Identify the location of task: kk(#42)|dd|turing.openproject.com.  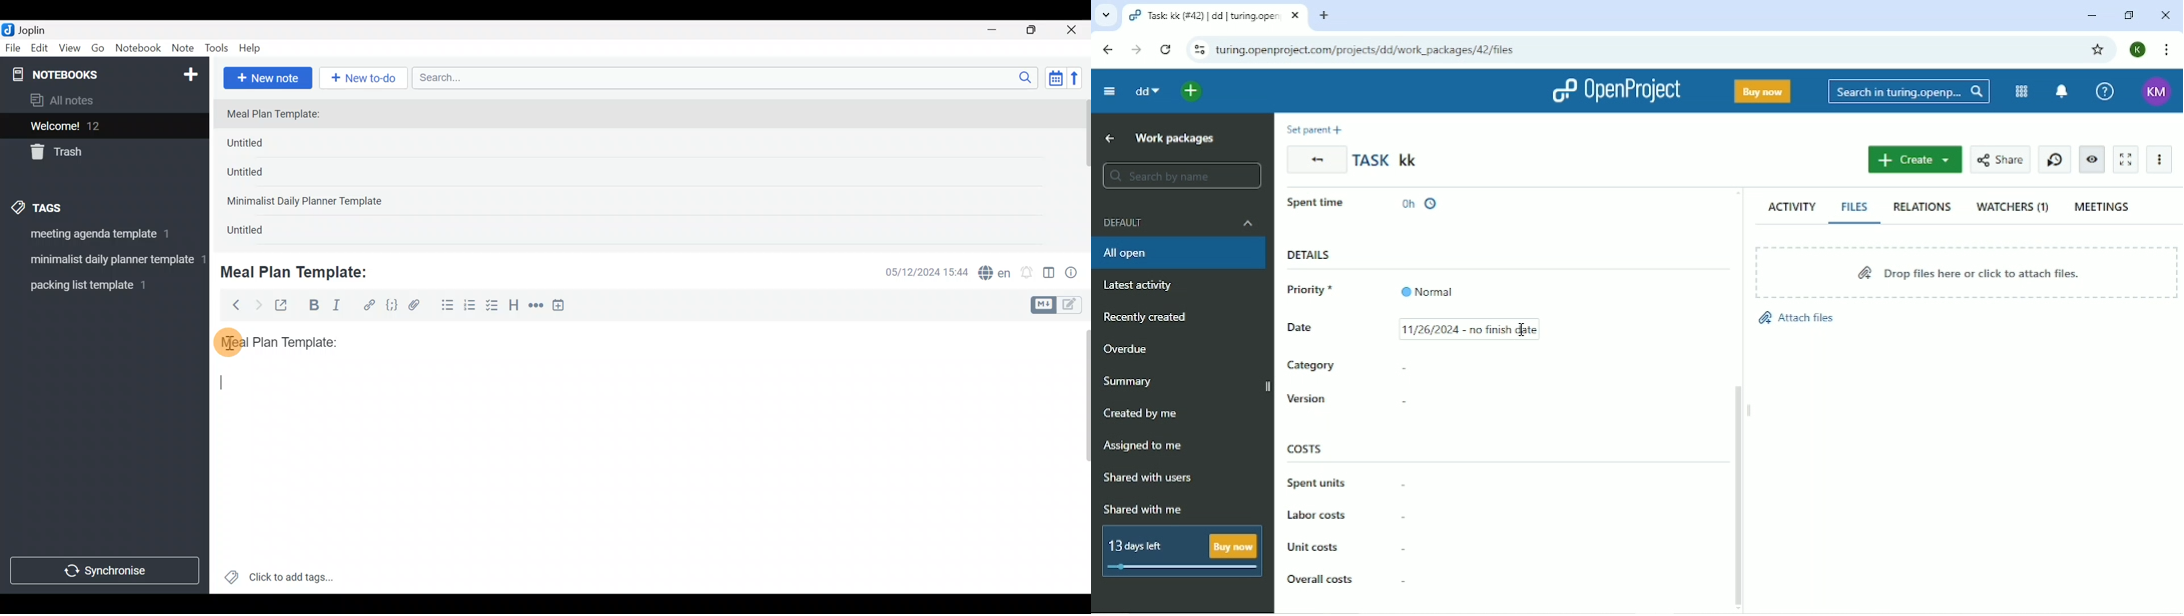
(1215, 16).